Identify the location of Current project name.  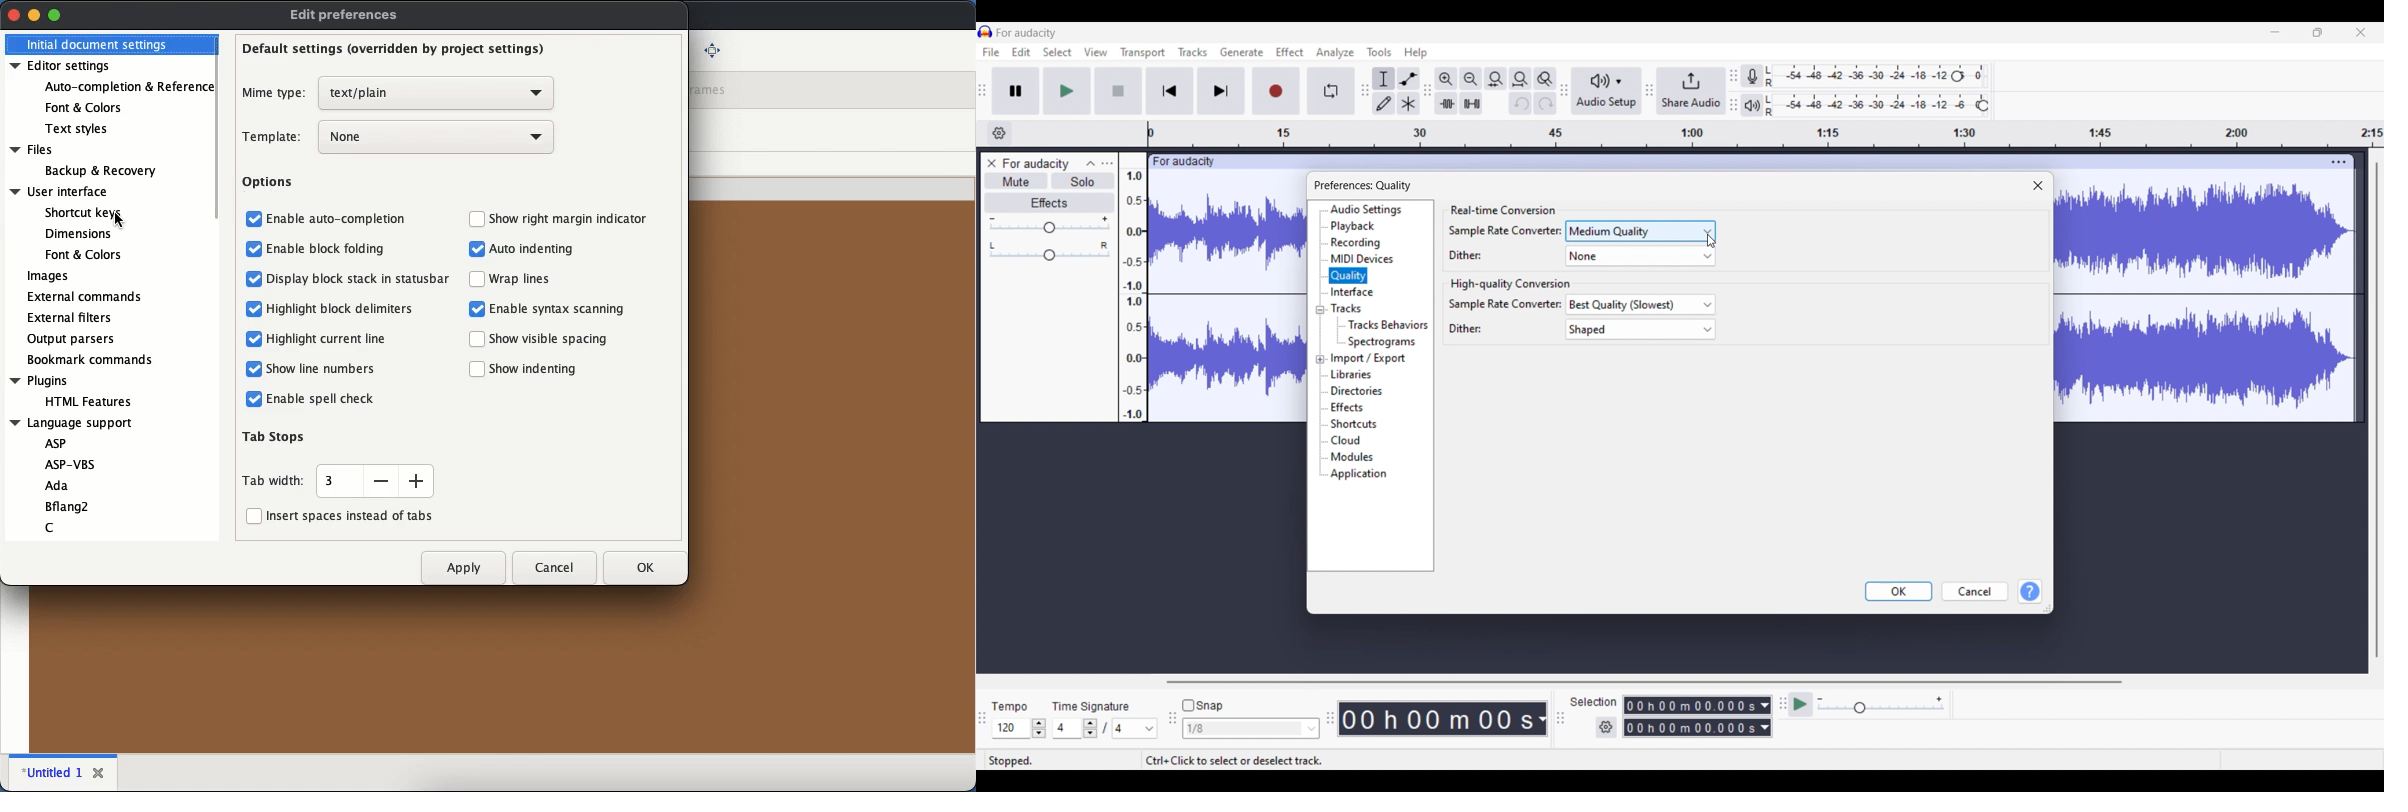
(1027, 33).